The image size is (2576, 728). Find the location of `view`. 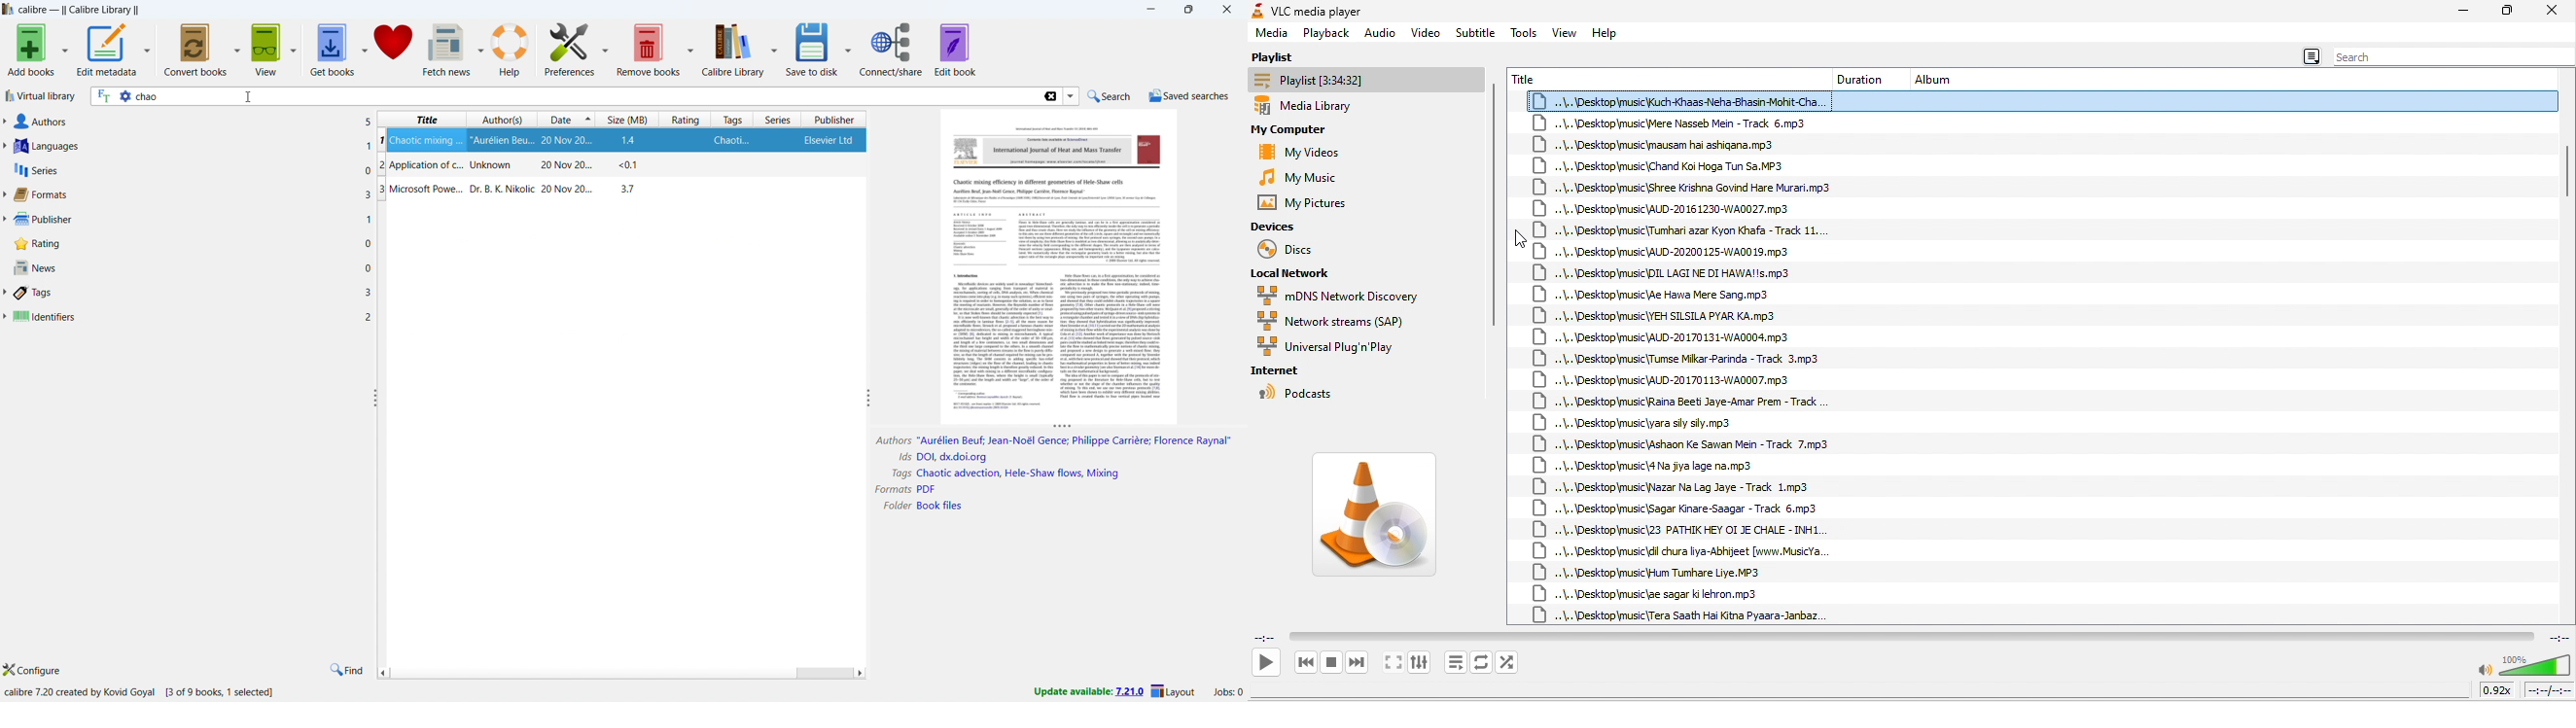

view is located at coordinates (267, 49).